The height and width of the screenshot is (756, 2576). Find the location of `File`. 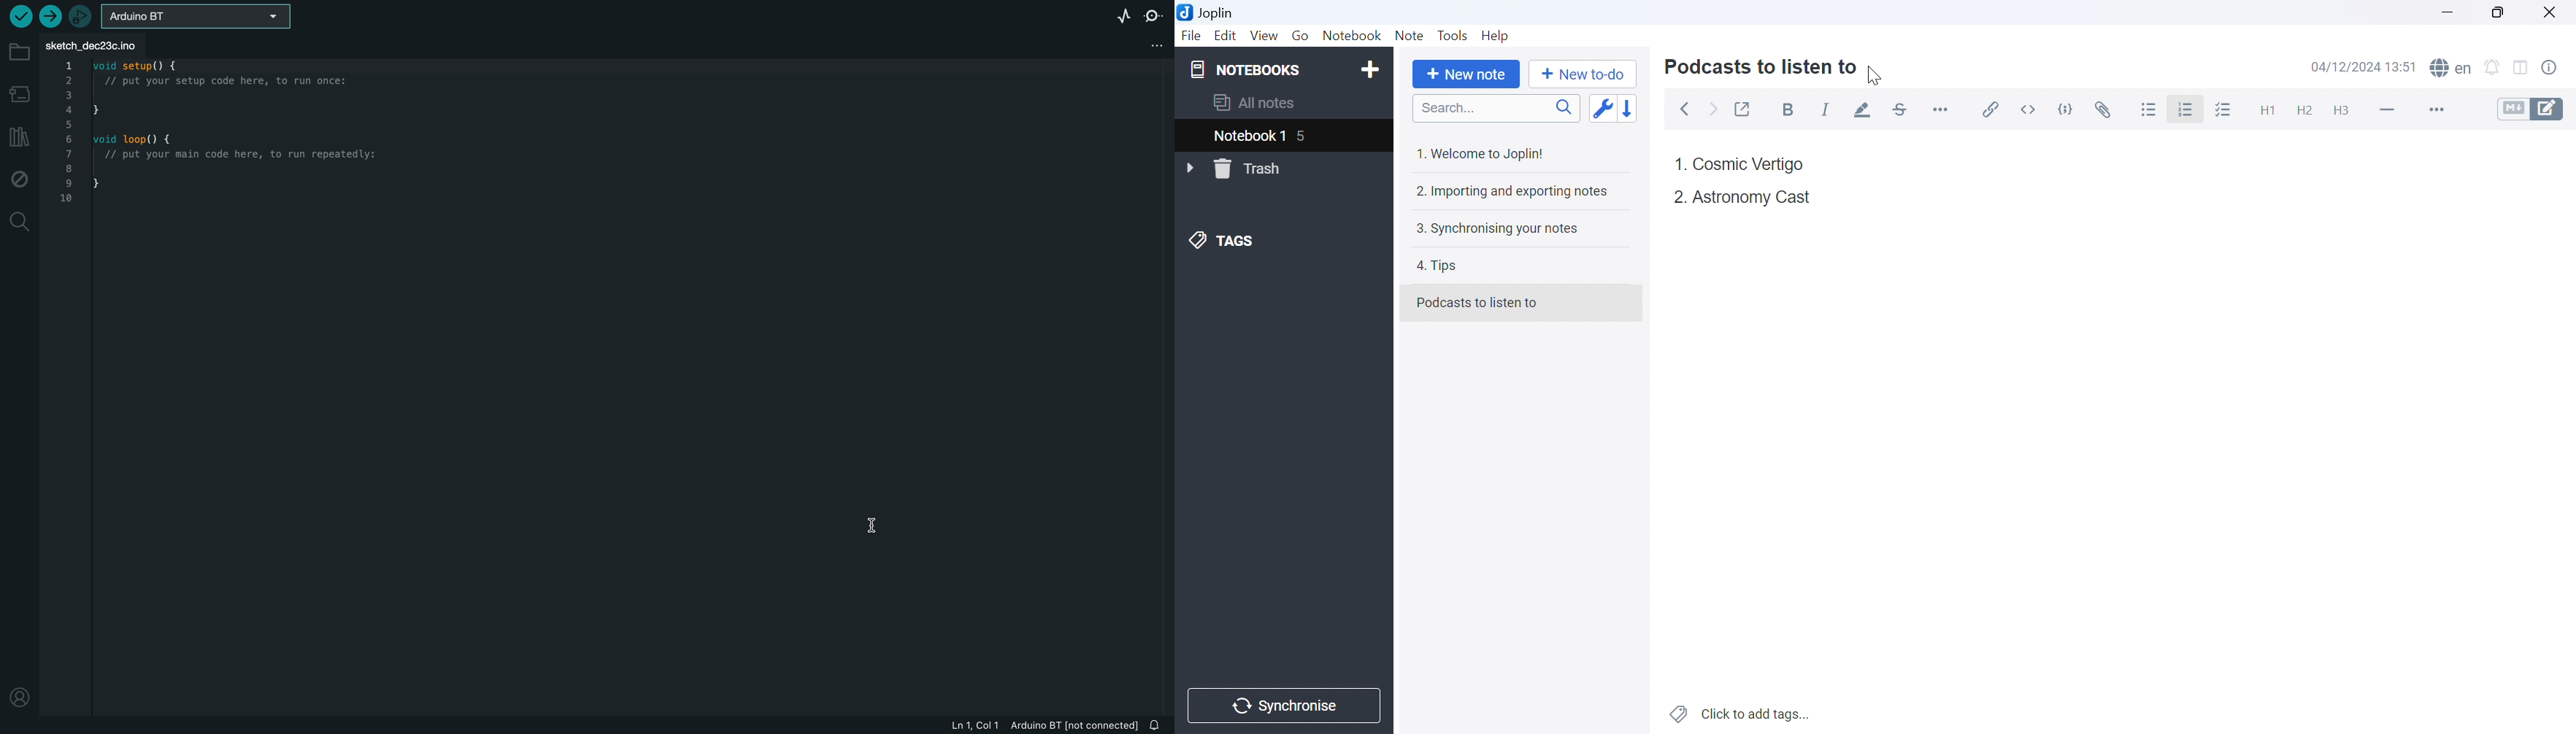

File is located at coordinates (1191, 37).